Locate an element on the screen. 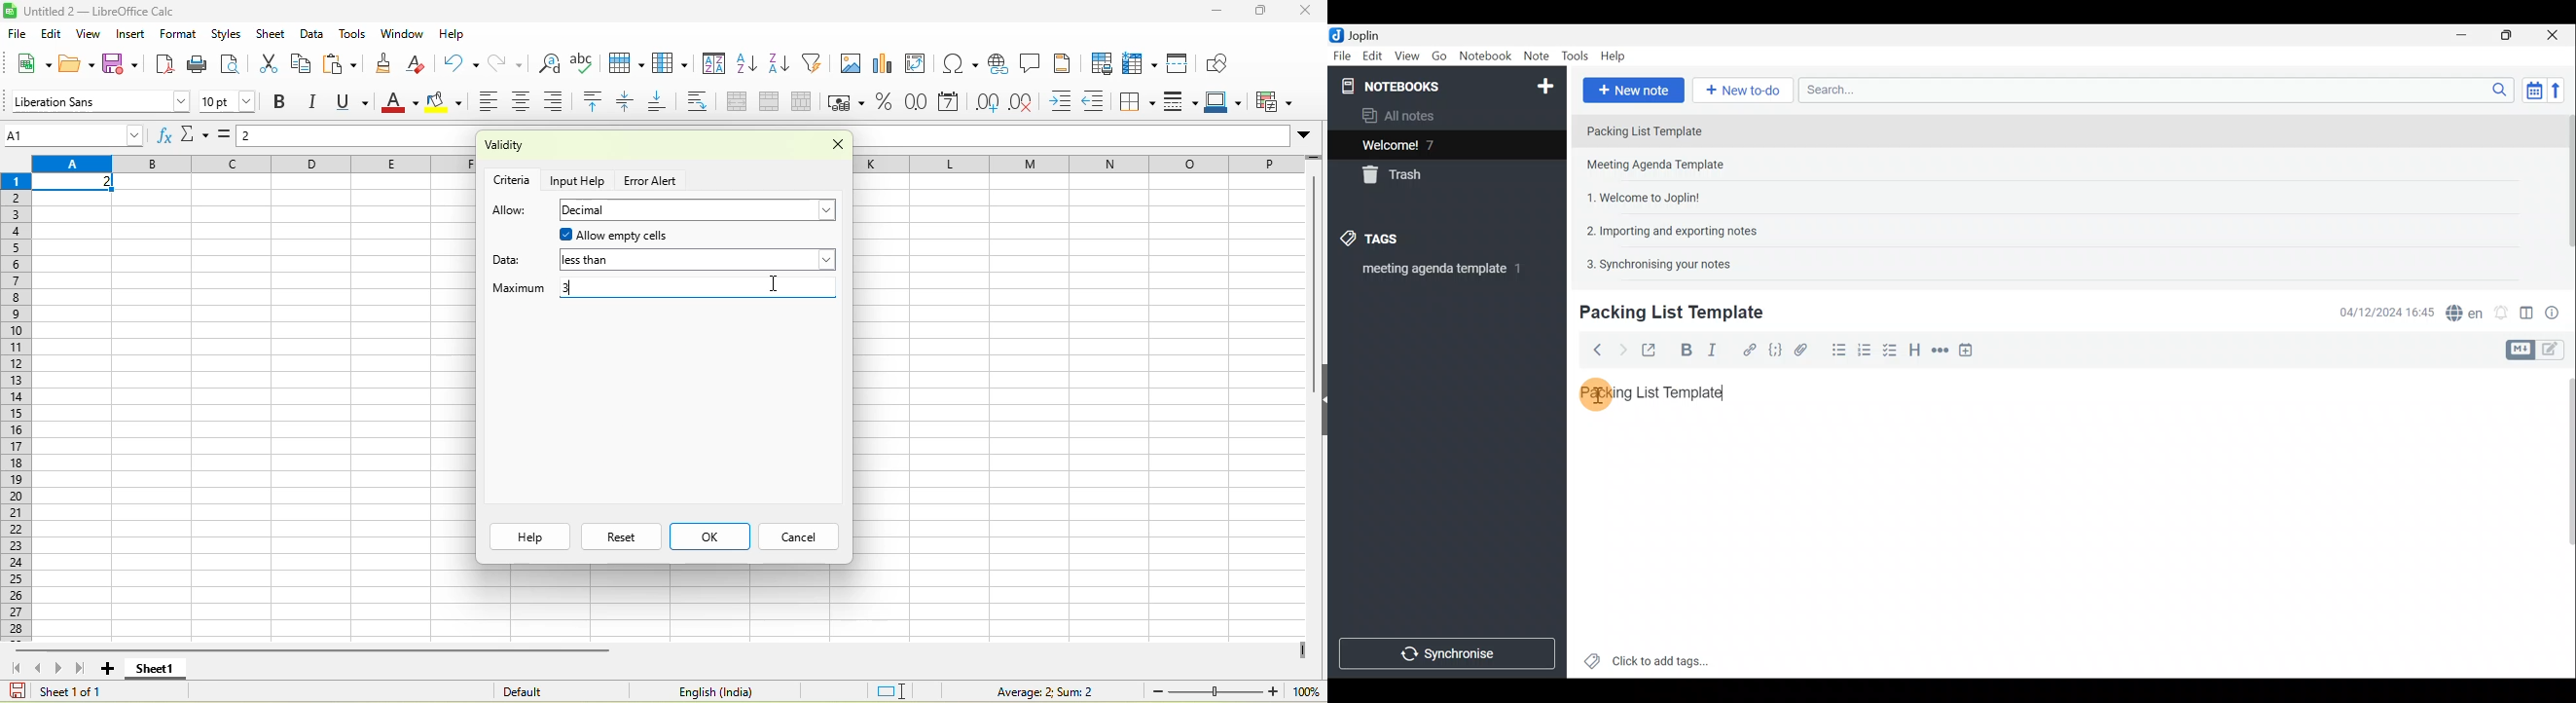 The width and height of the screenshot is (2576, 728). Edit is located at coordinates (1370, 57).